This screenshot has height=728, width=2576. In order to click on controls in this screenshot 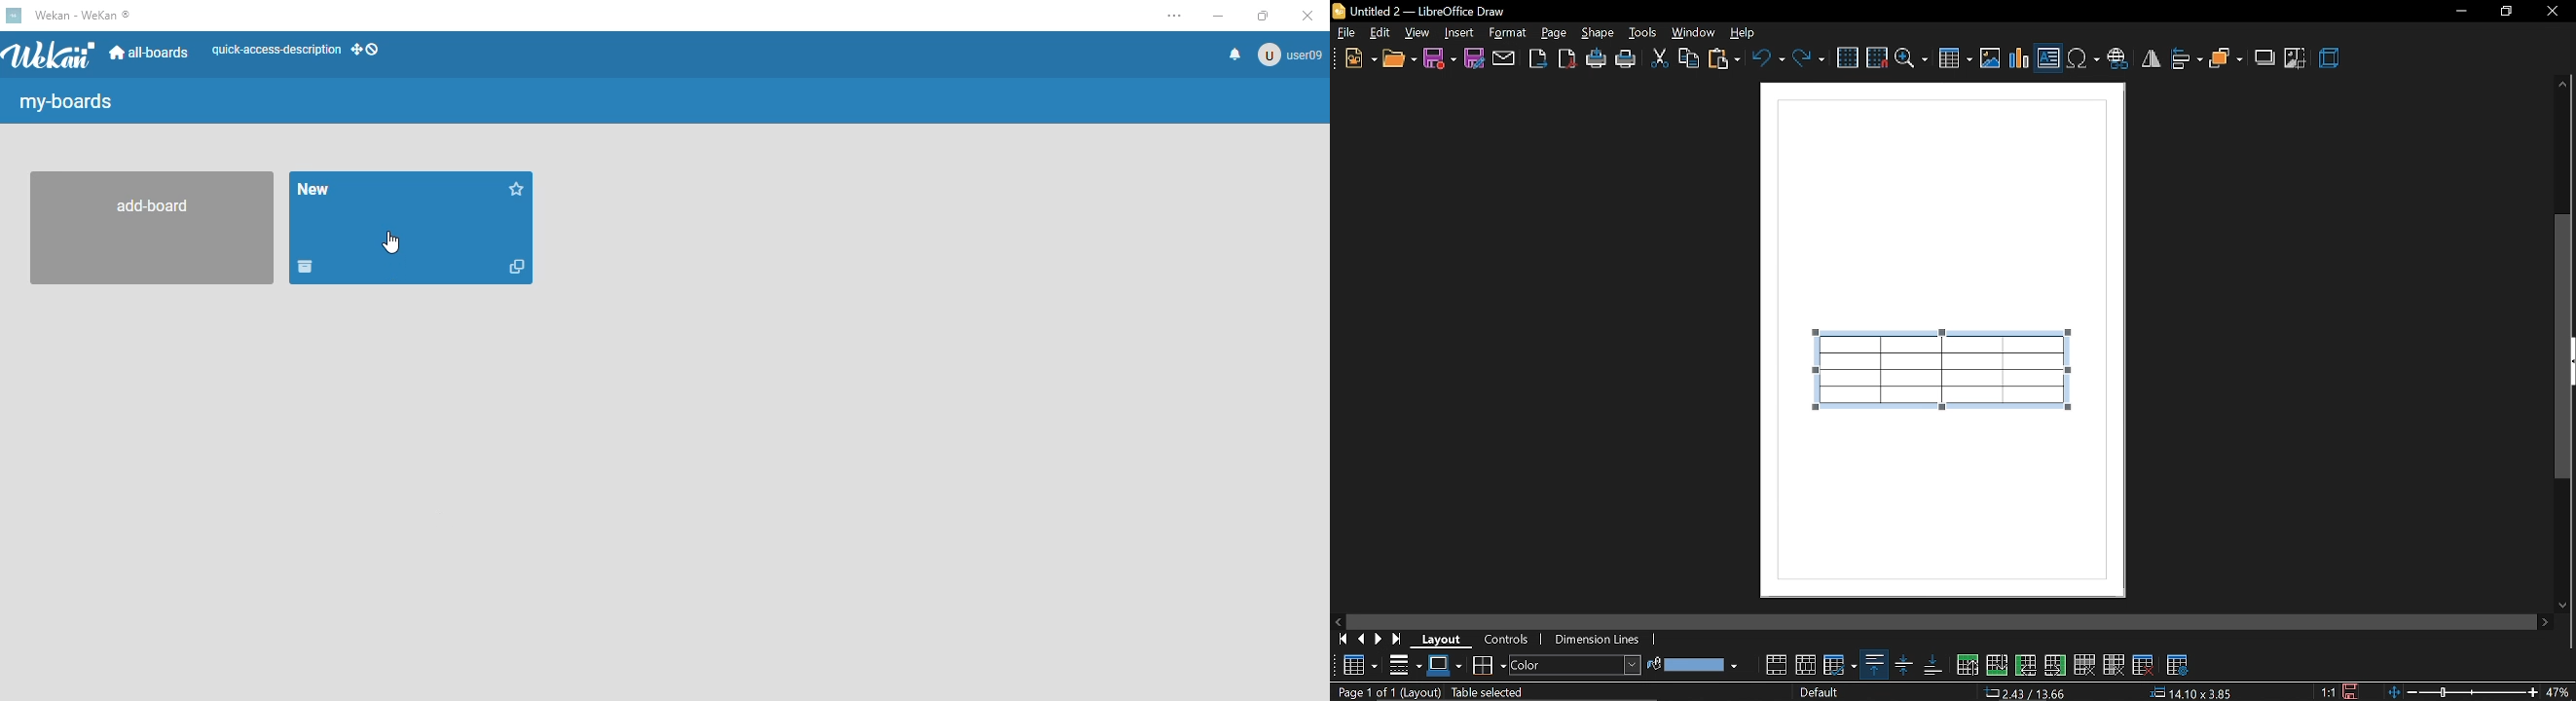, I will do `click(1511, 642)`.